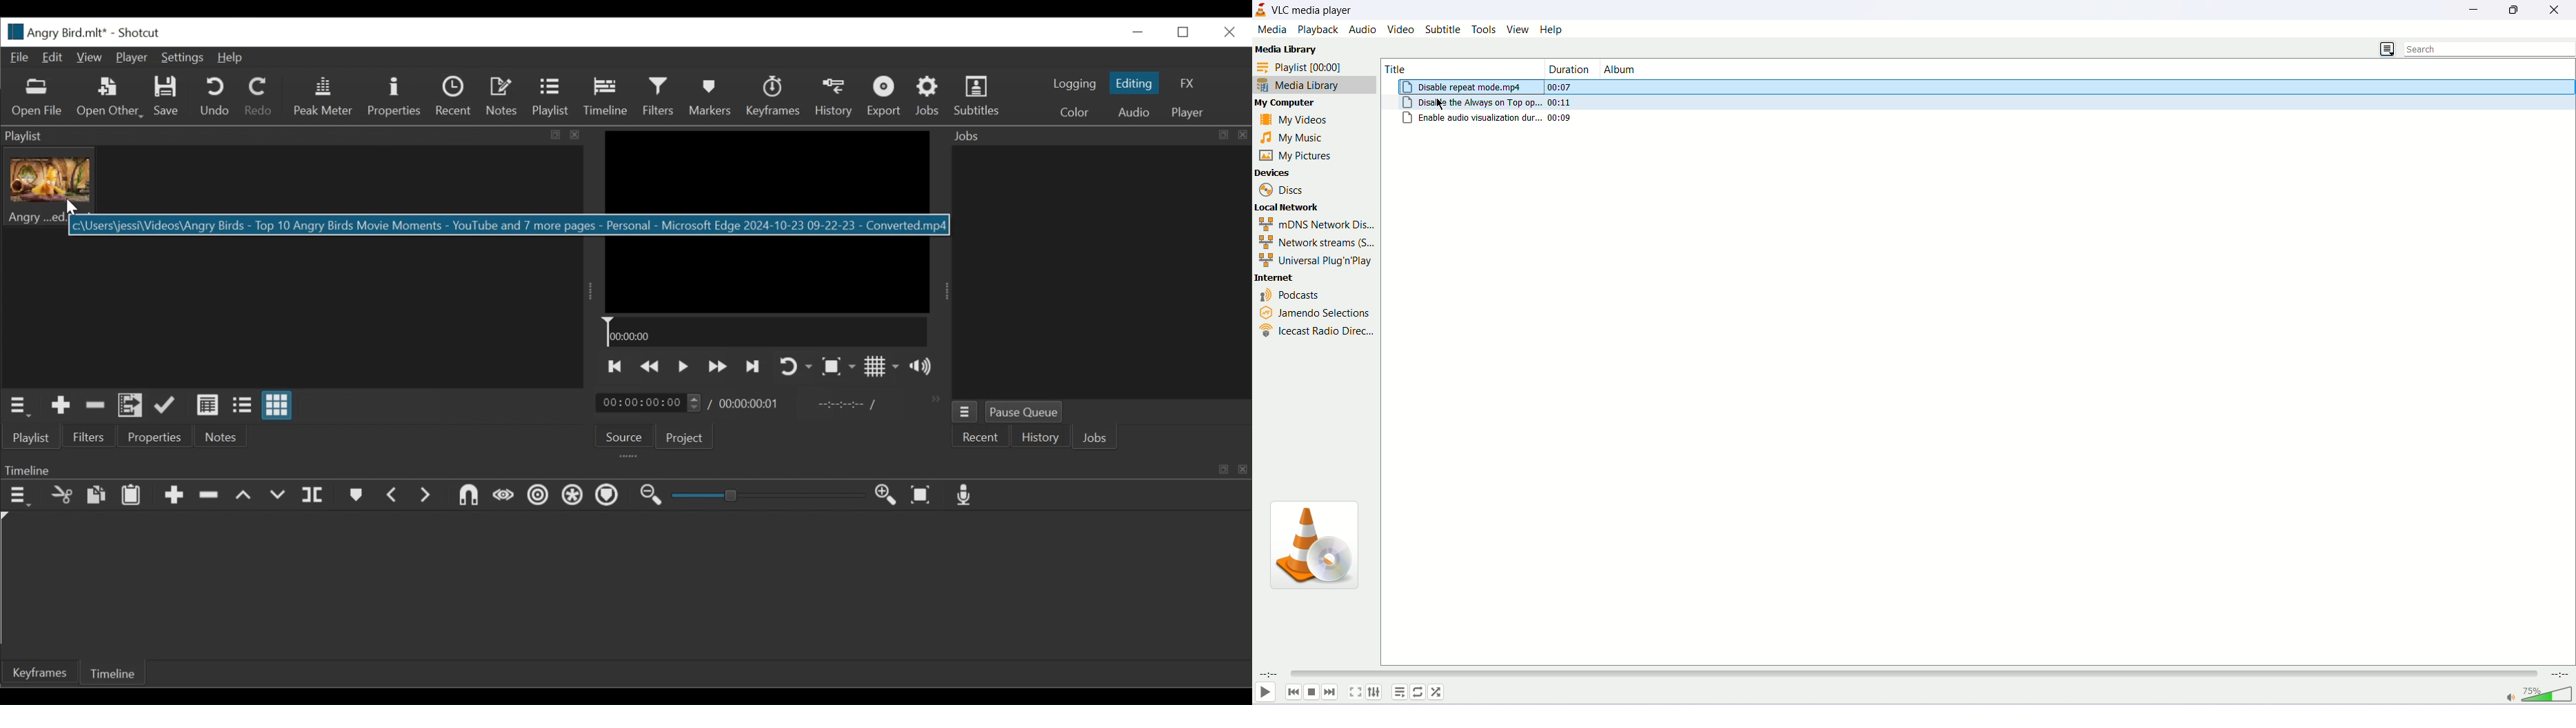 The image size is (2576, 728). I want to click on Edit, so click(53, 57).